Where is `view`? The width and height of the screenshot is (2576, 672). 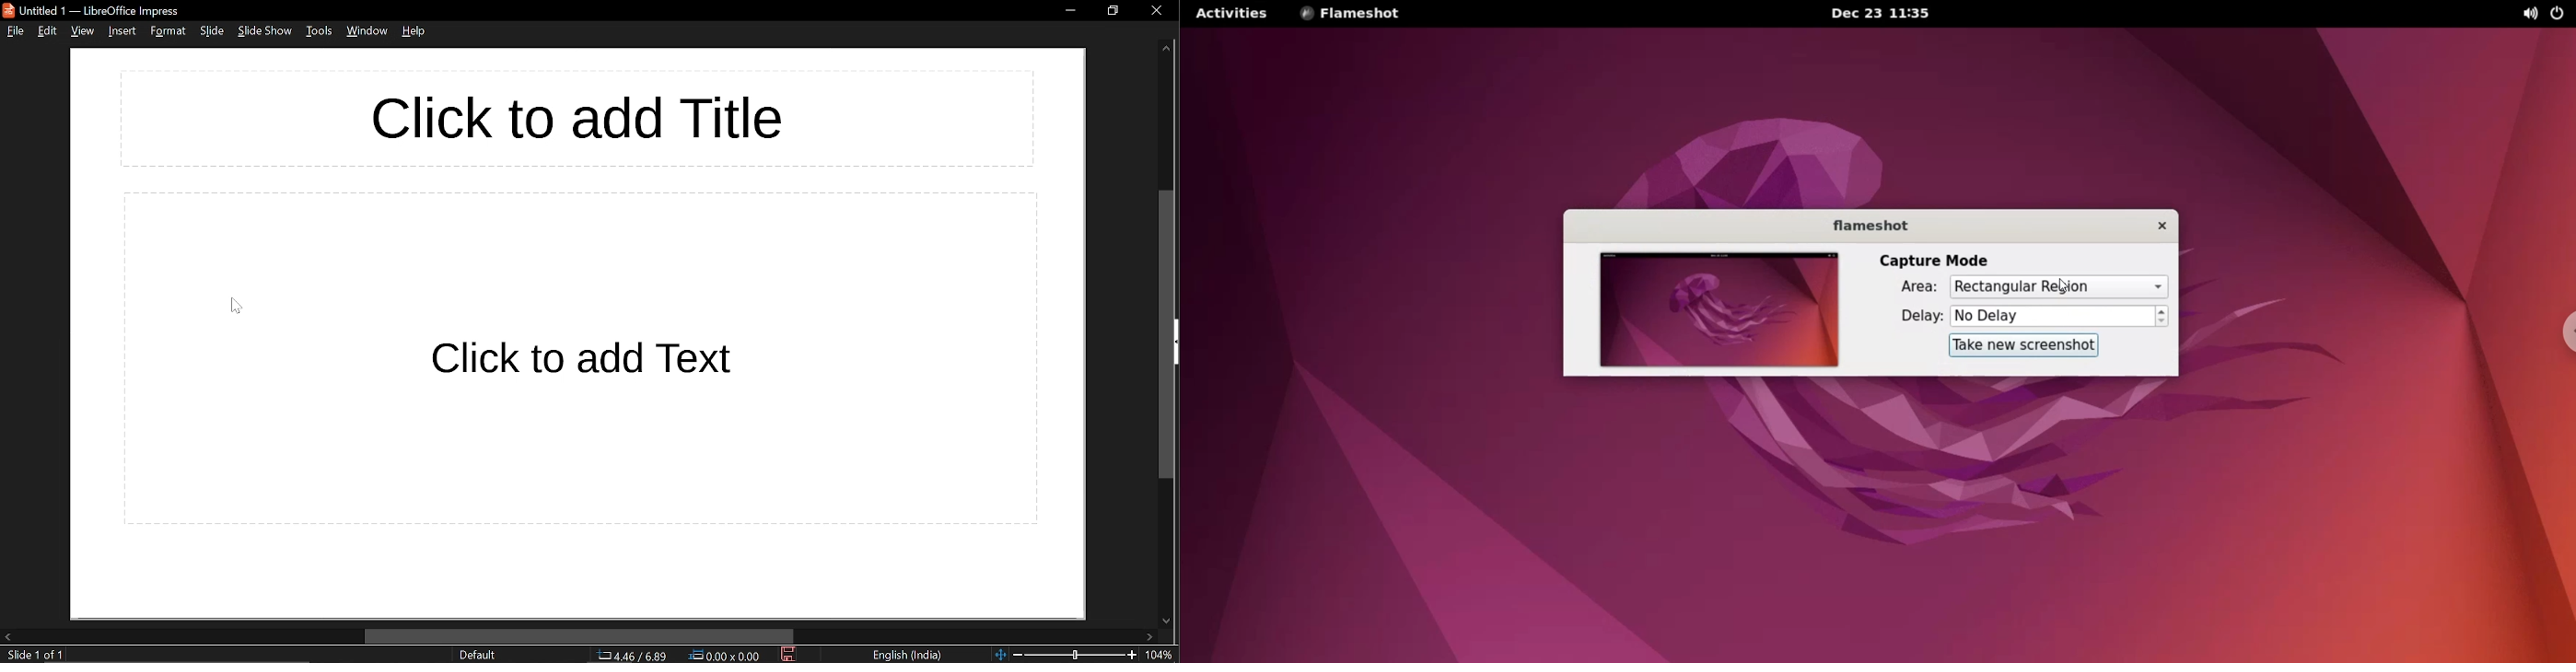
view is located at coordinates (85, 30).